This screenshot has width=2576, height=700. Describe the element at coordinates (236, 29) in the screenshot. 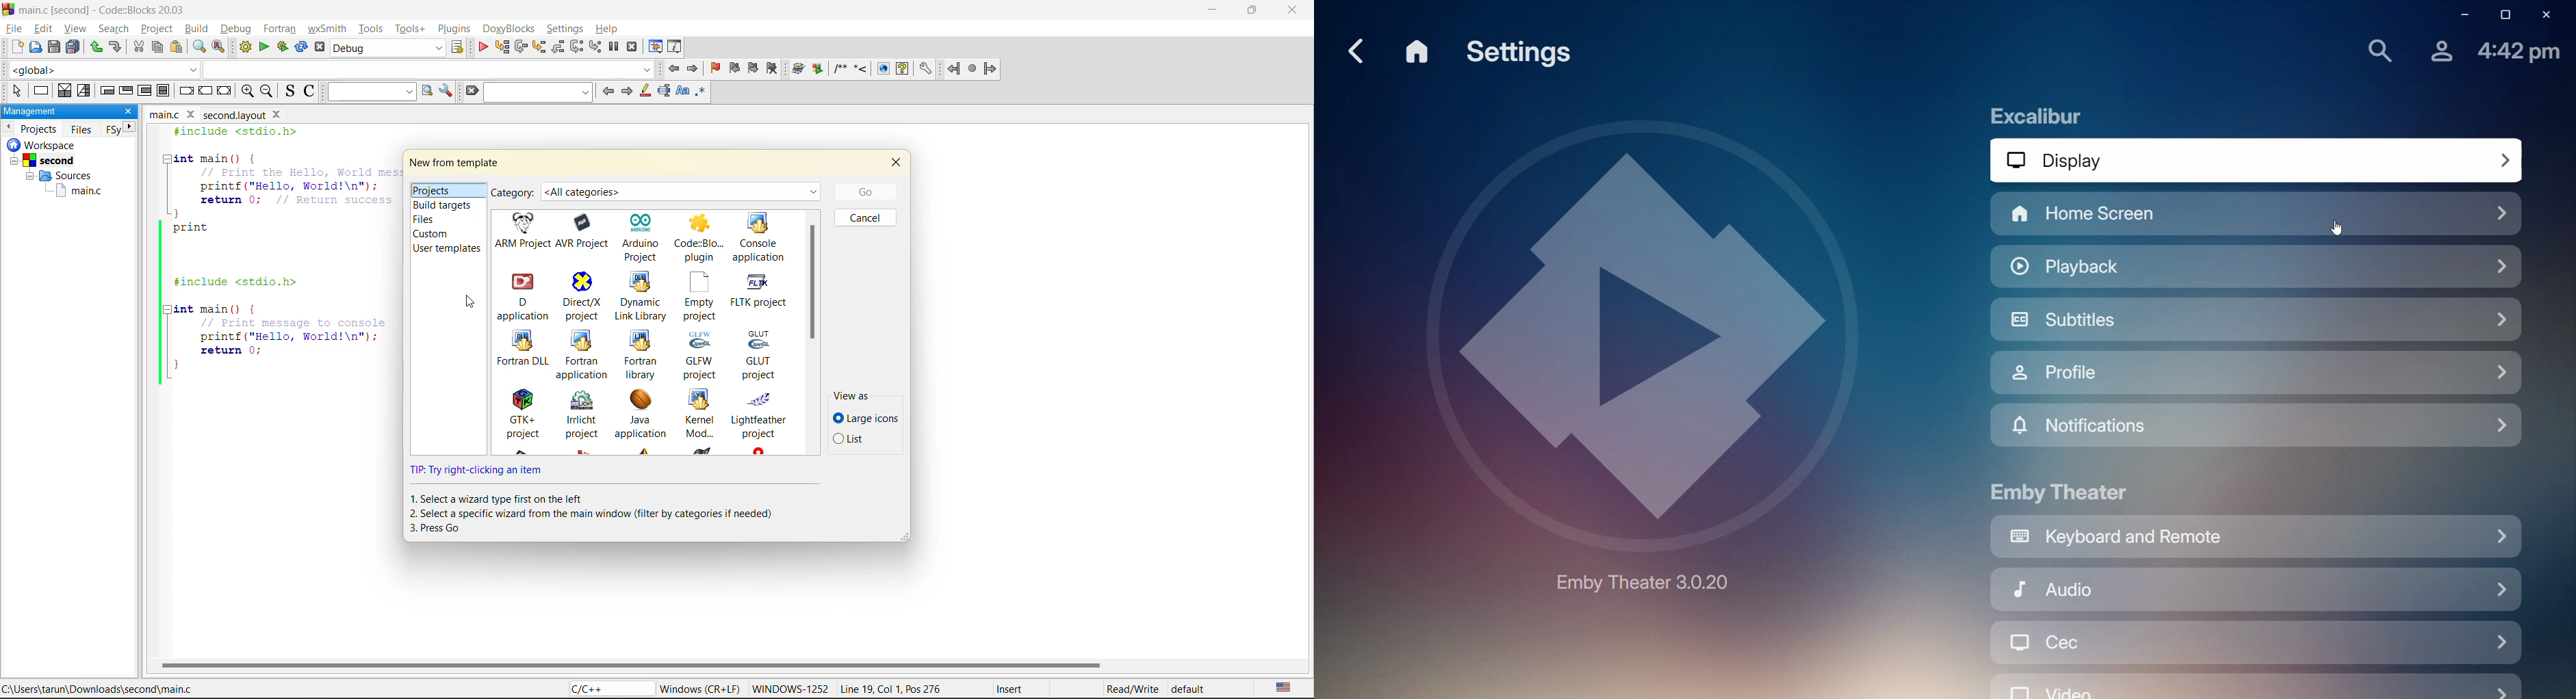

I see `debug` at that location.